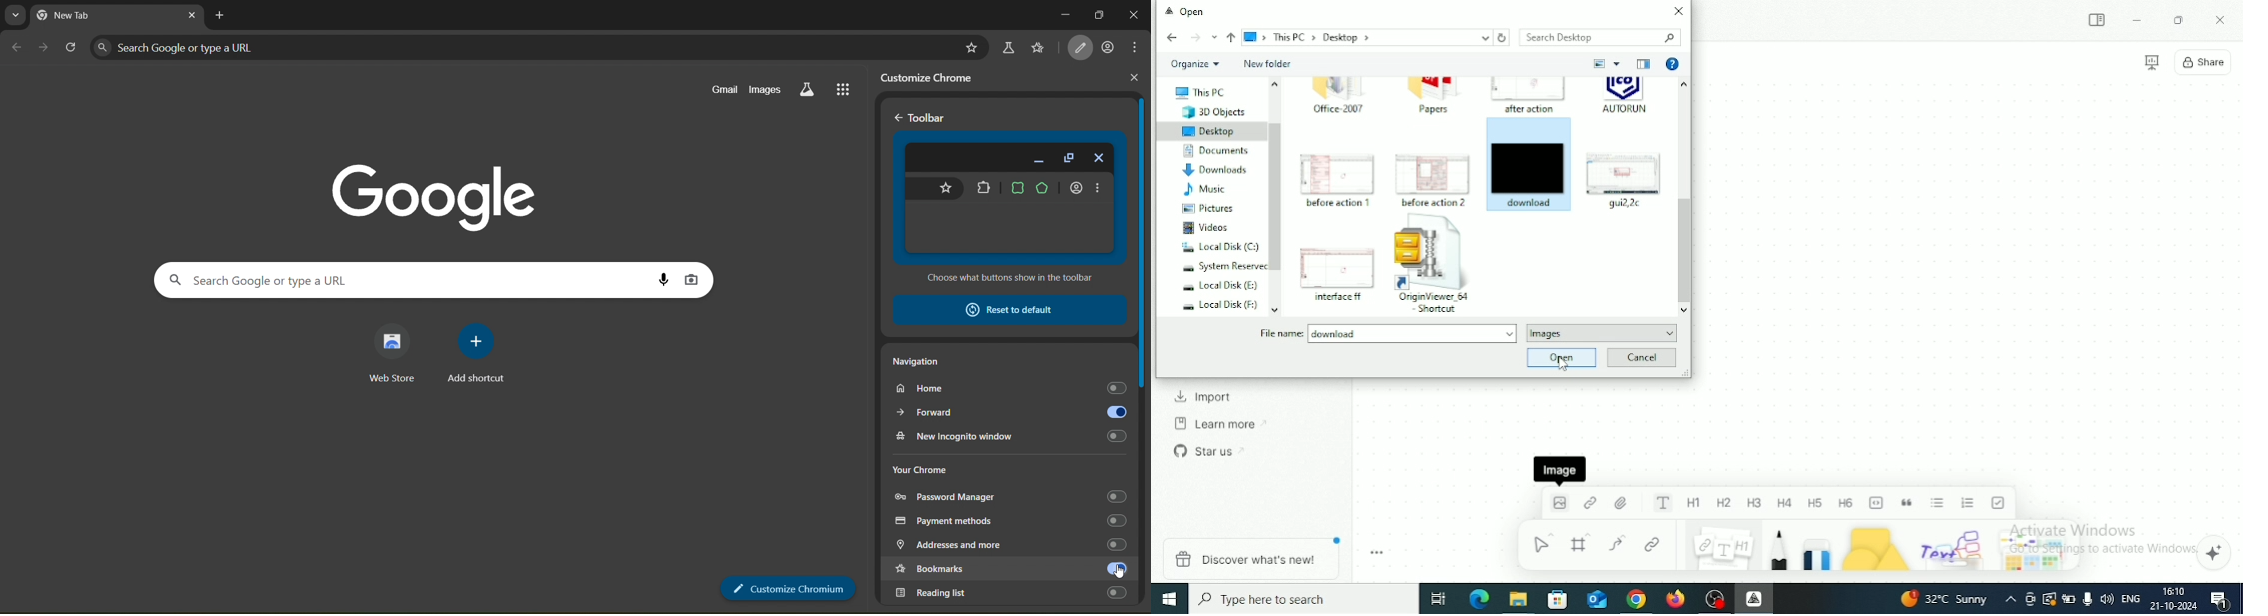 The height and width of the screenshot is (616, 2268). I want to click on Arrows and stickers, so click(2036, 549).